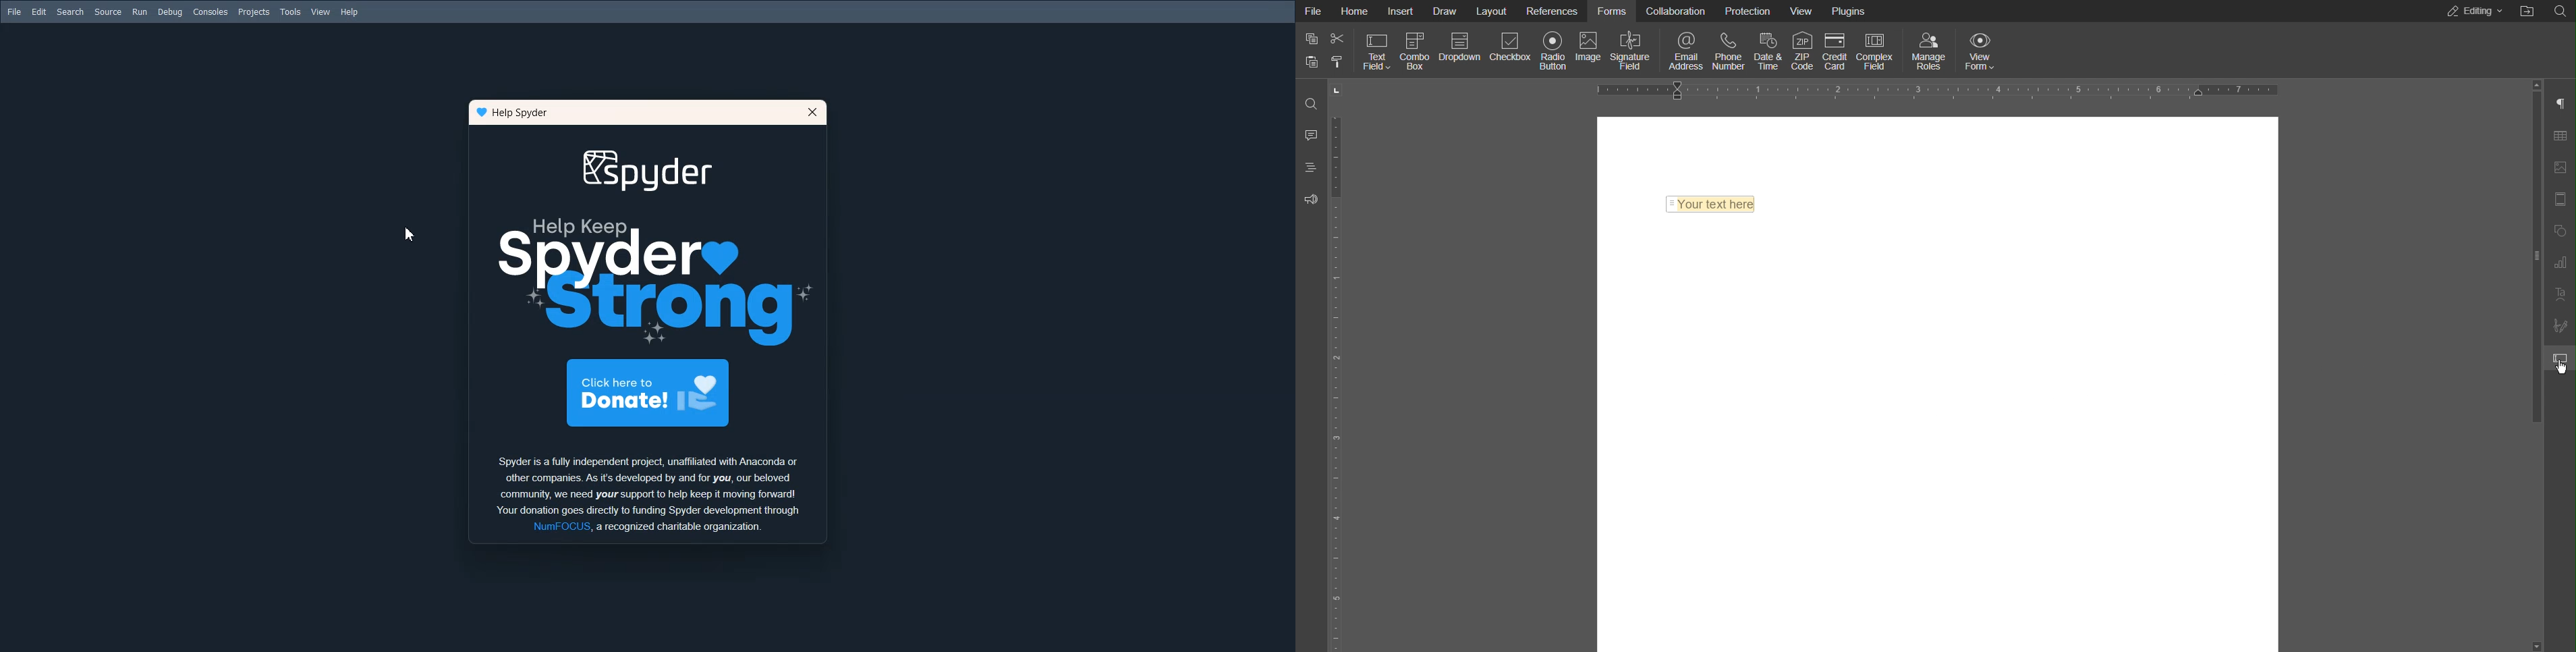 The width and height of the screenshot is (2576, 672). Describe the element at coordinates (1676, 10) in the screenshot. I see `Collaboration` at that location.